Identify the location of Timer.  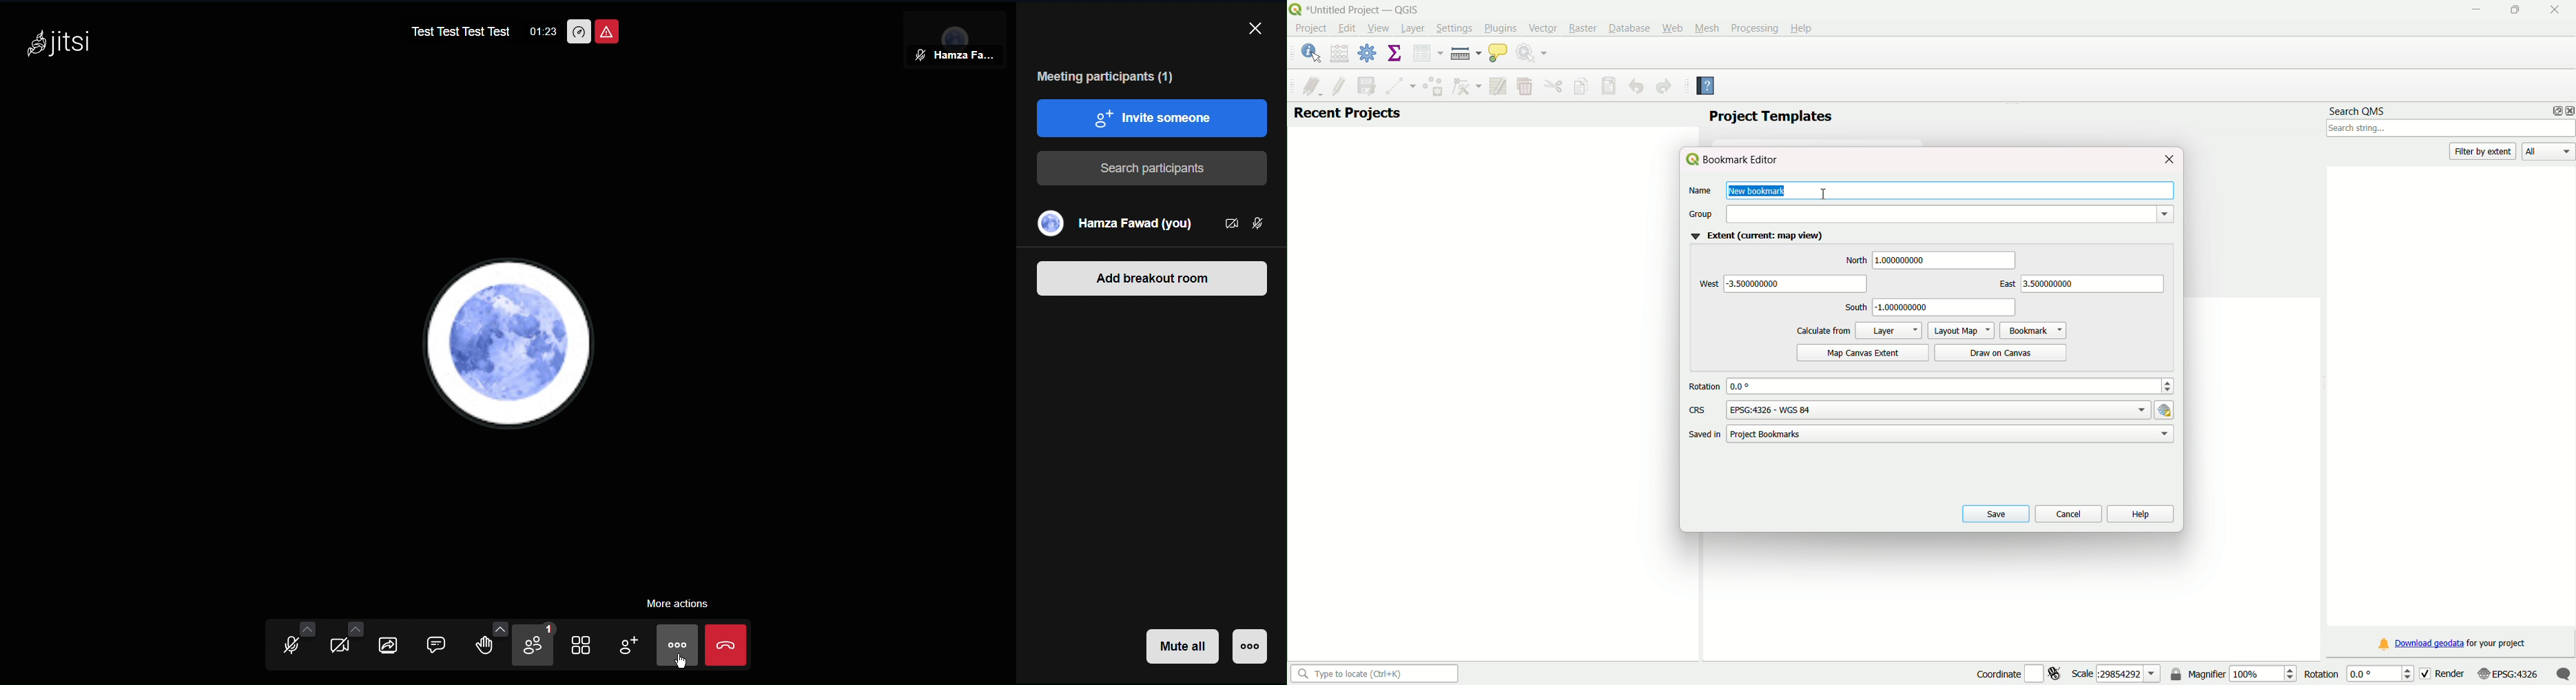
(541, 30).